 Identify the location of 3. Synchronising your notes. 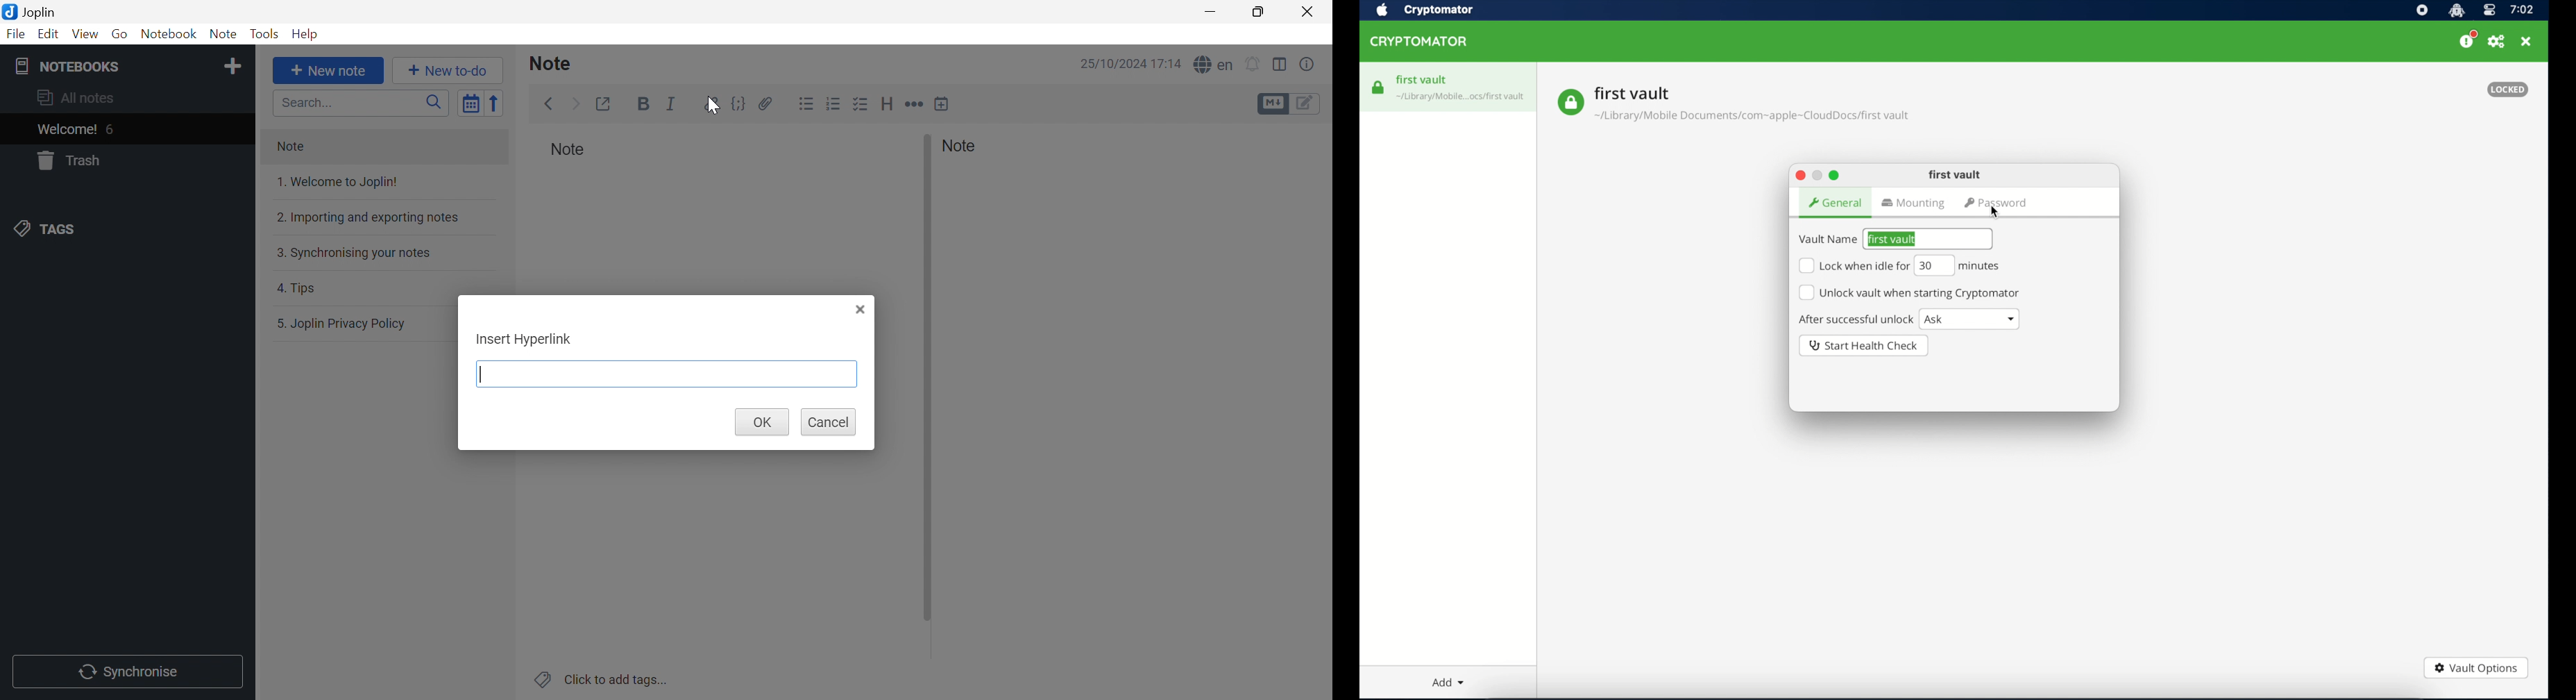
(380, 252).